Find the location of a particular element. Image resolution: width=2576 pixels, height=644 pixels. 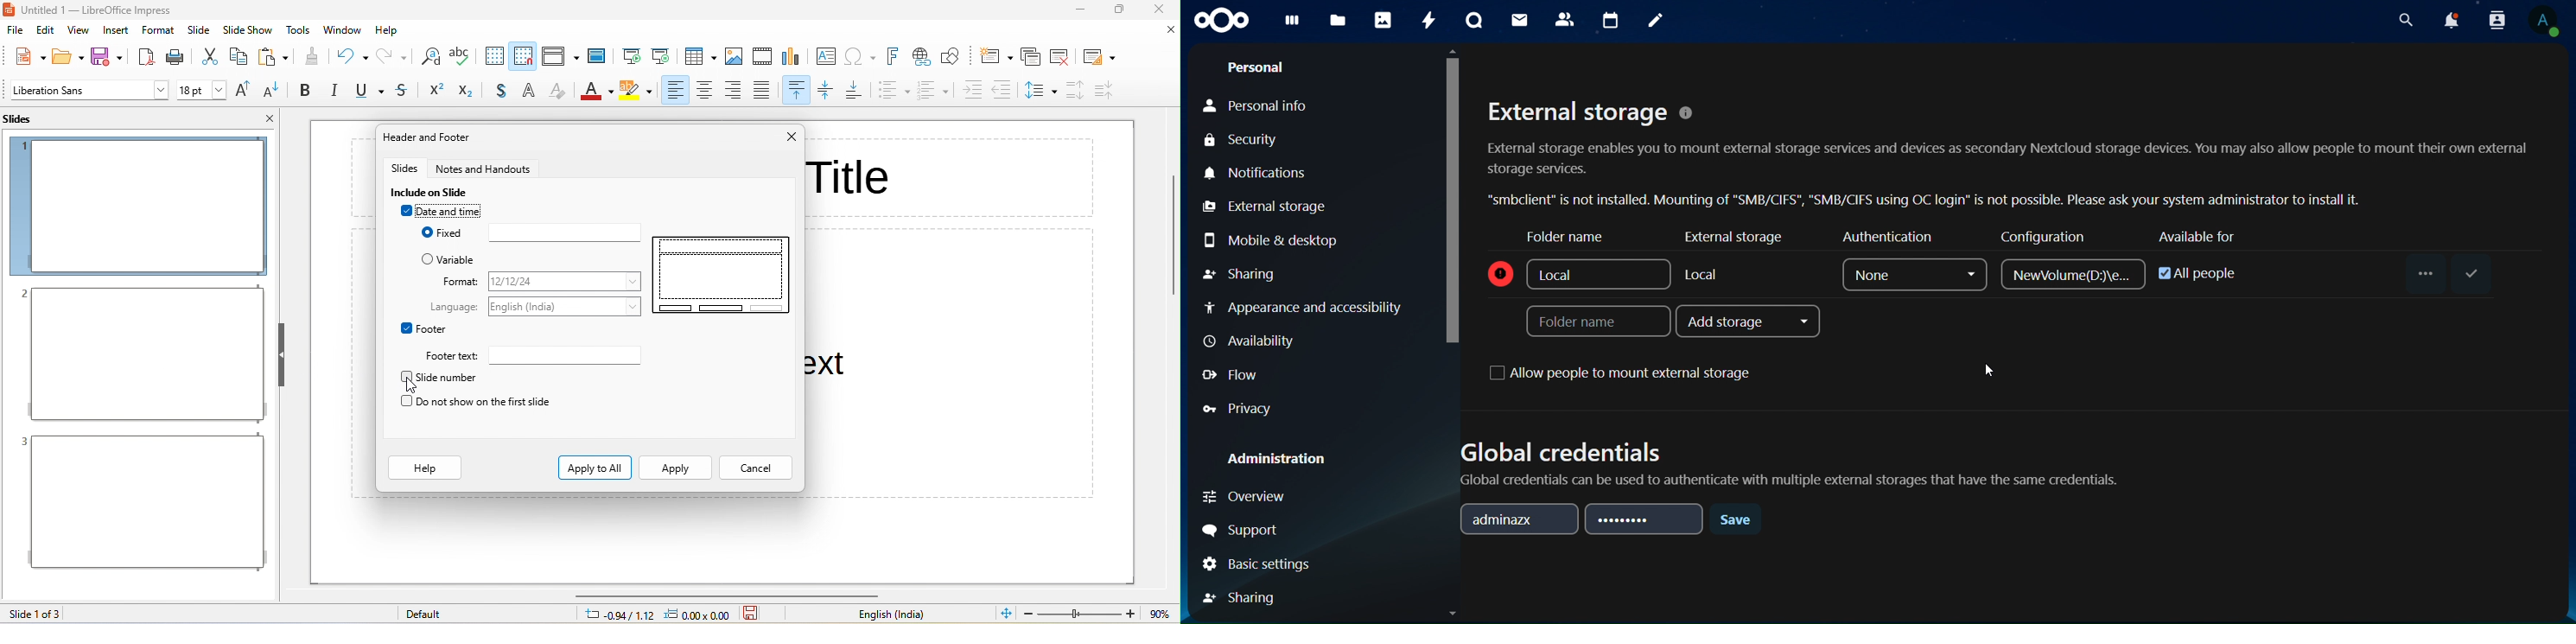

save is located at coordinates (1737, 518).